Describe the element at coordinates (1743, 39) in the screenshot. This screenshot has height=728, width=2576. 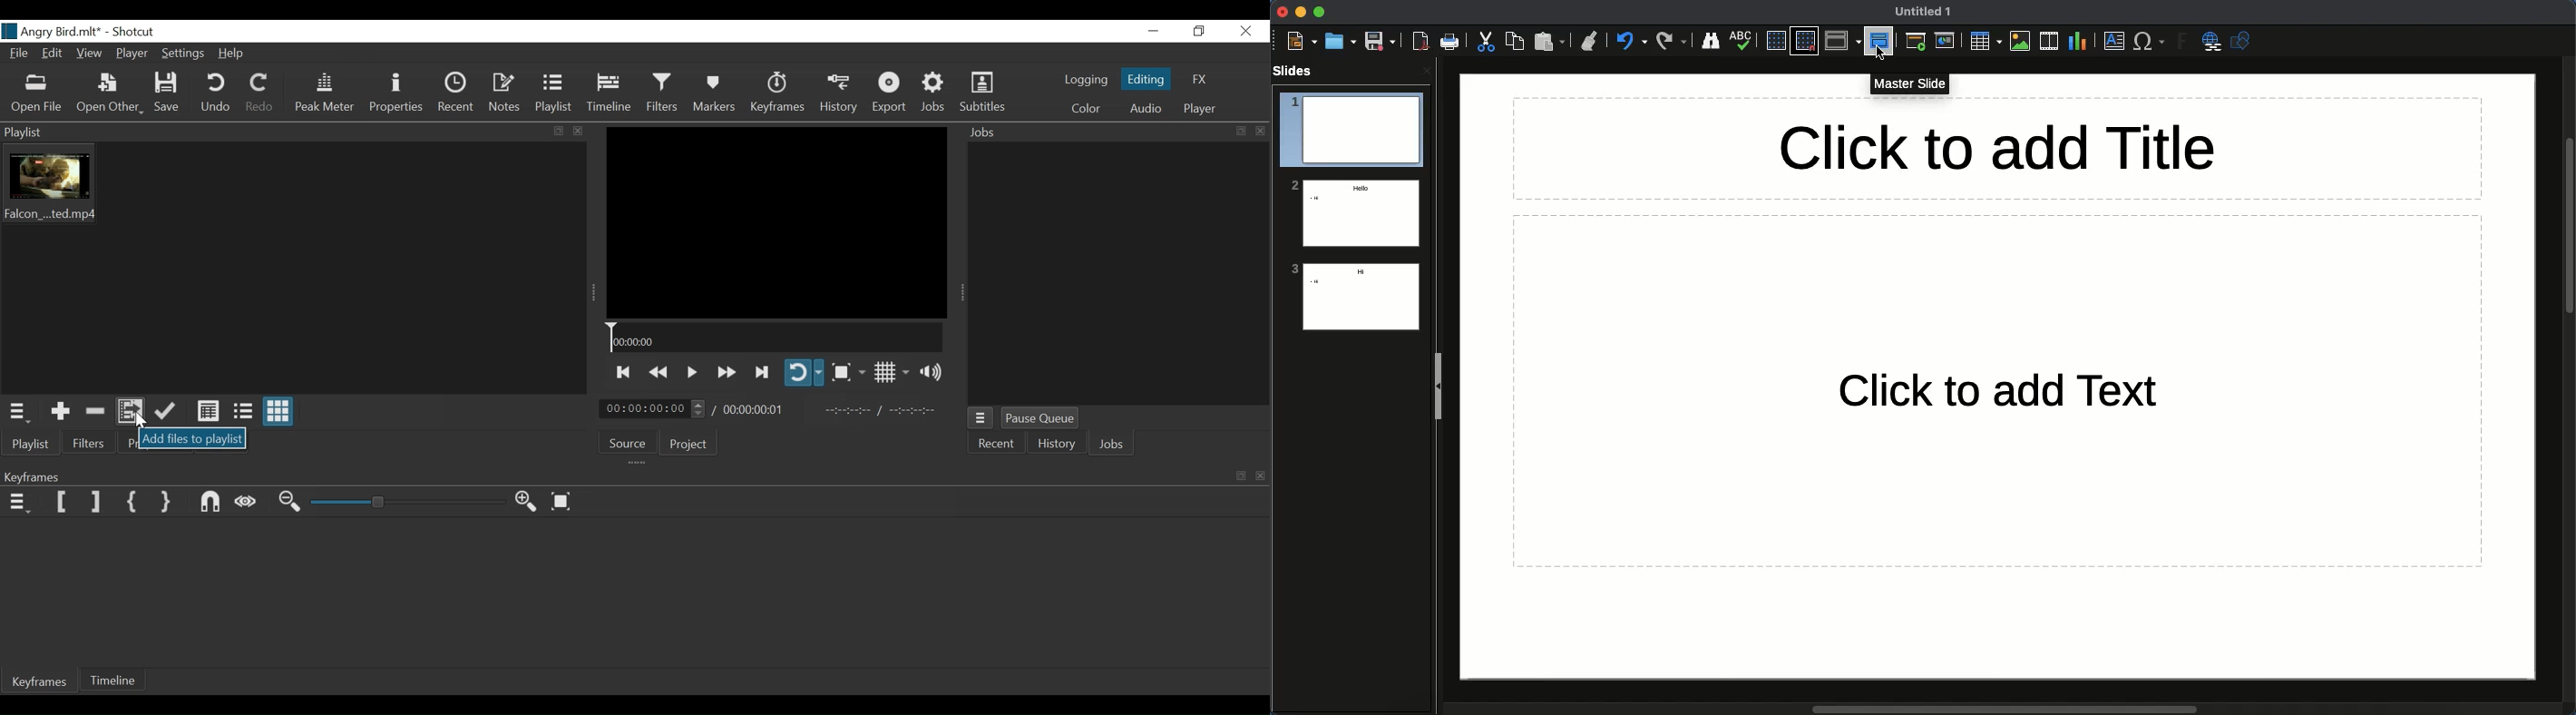
I see `Spelling` at that location.